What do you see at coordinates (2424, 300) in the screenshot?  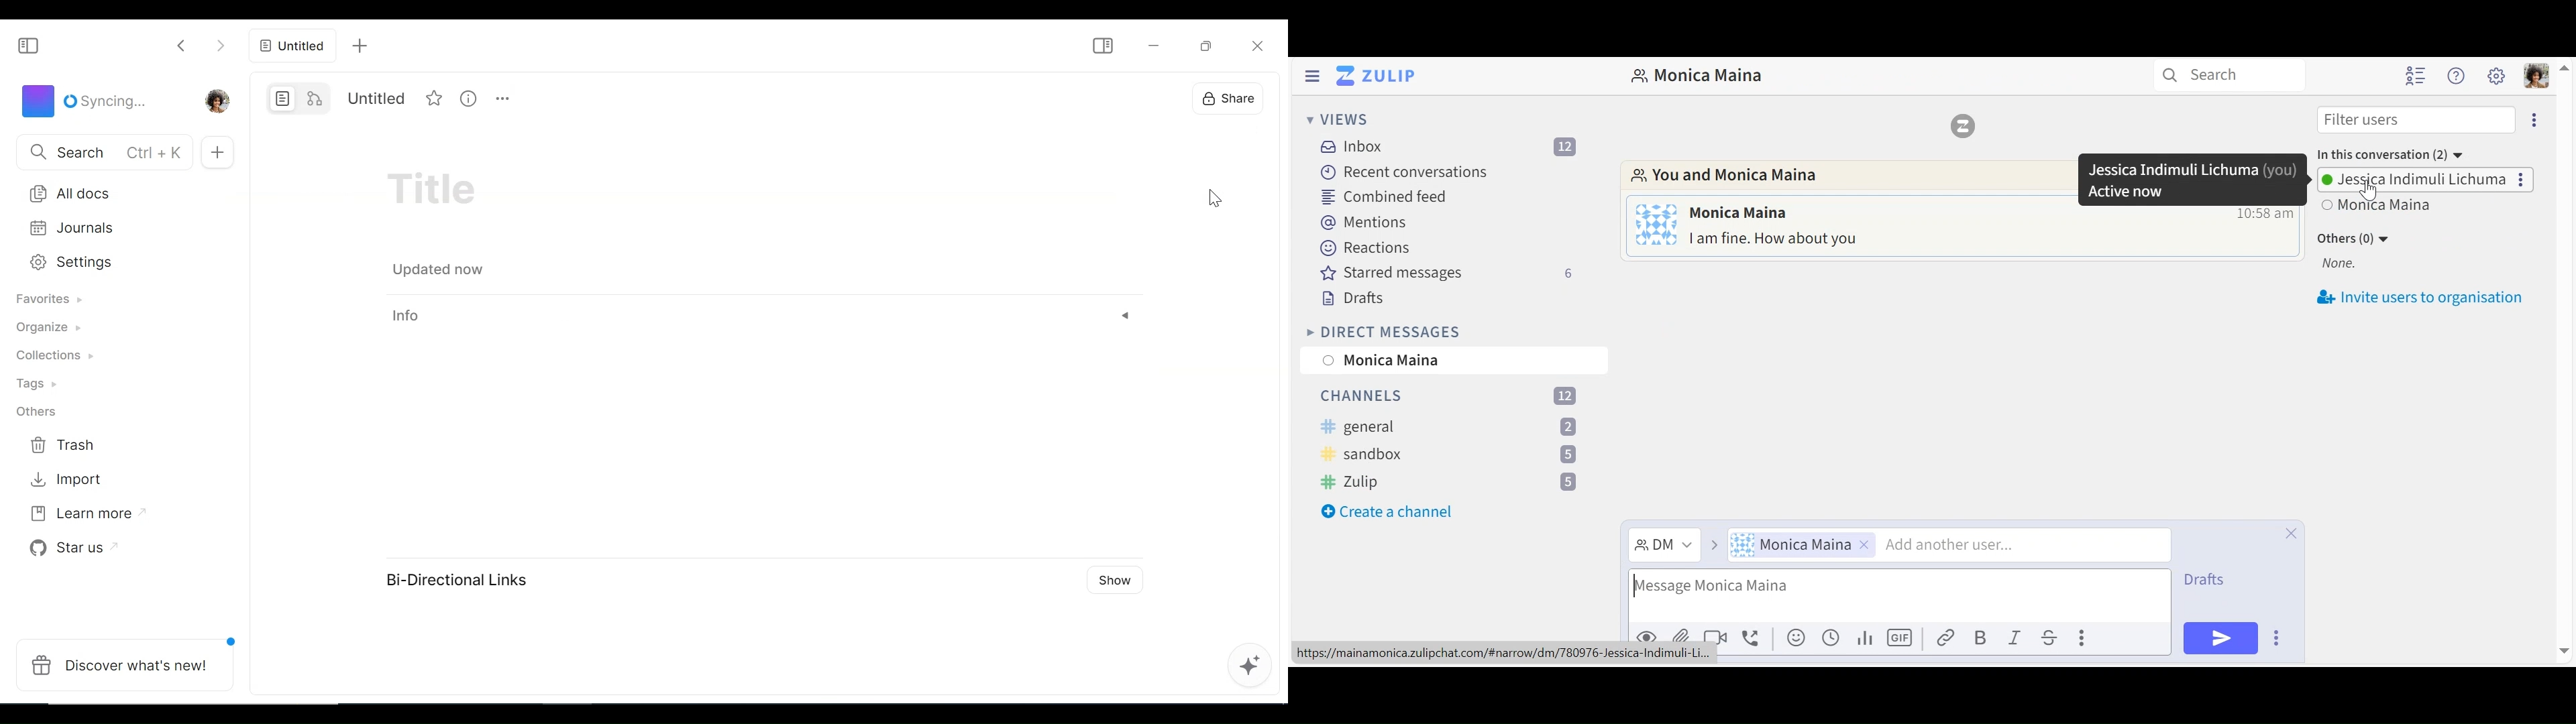 I see `invite` at bounding box center [2424, 300].